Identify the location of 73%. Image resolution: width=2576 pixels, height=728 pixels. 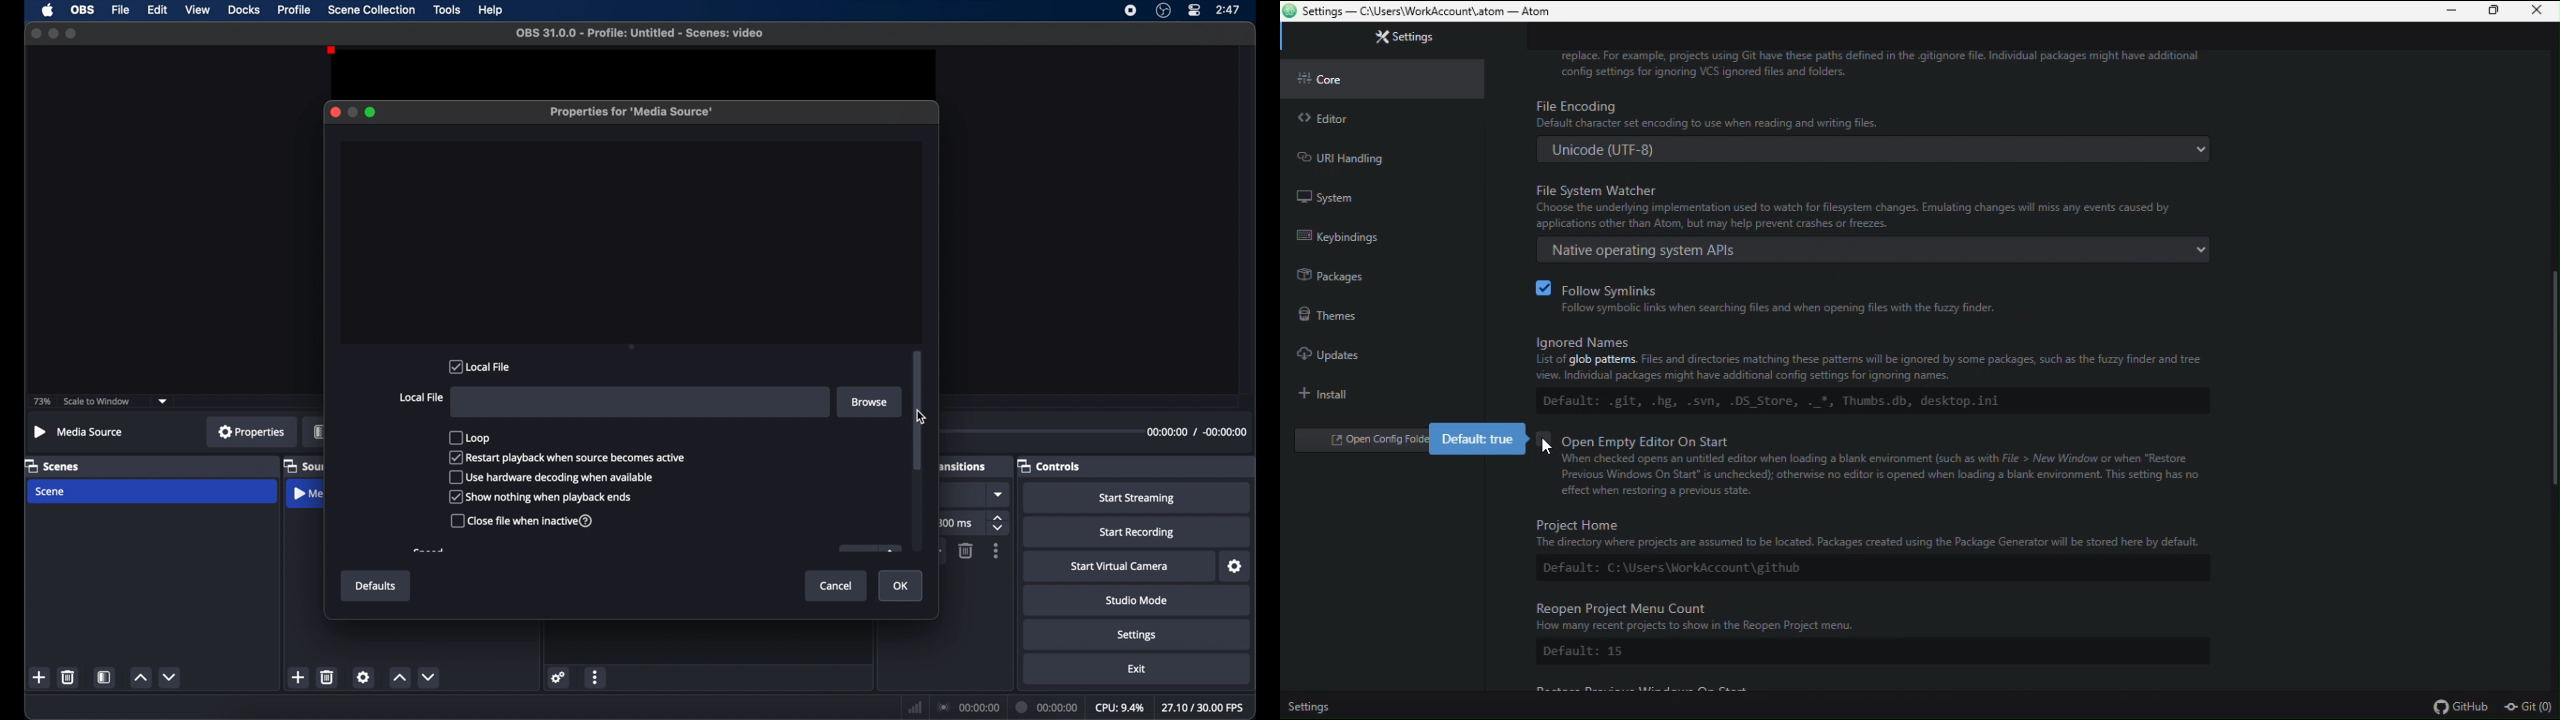
(43, 402).